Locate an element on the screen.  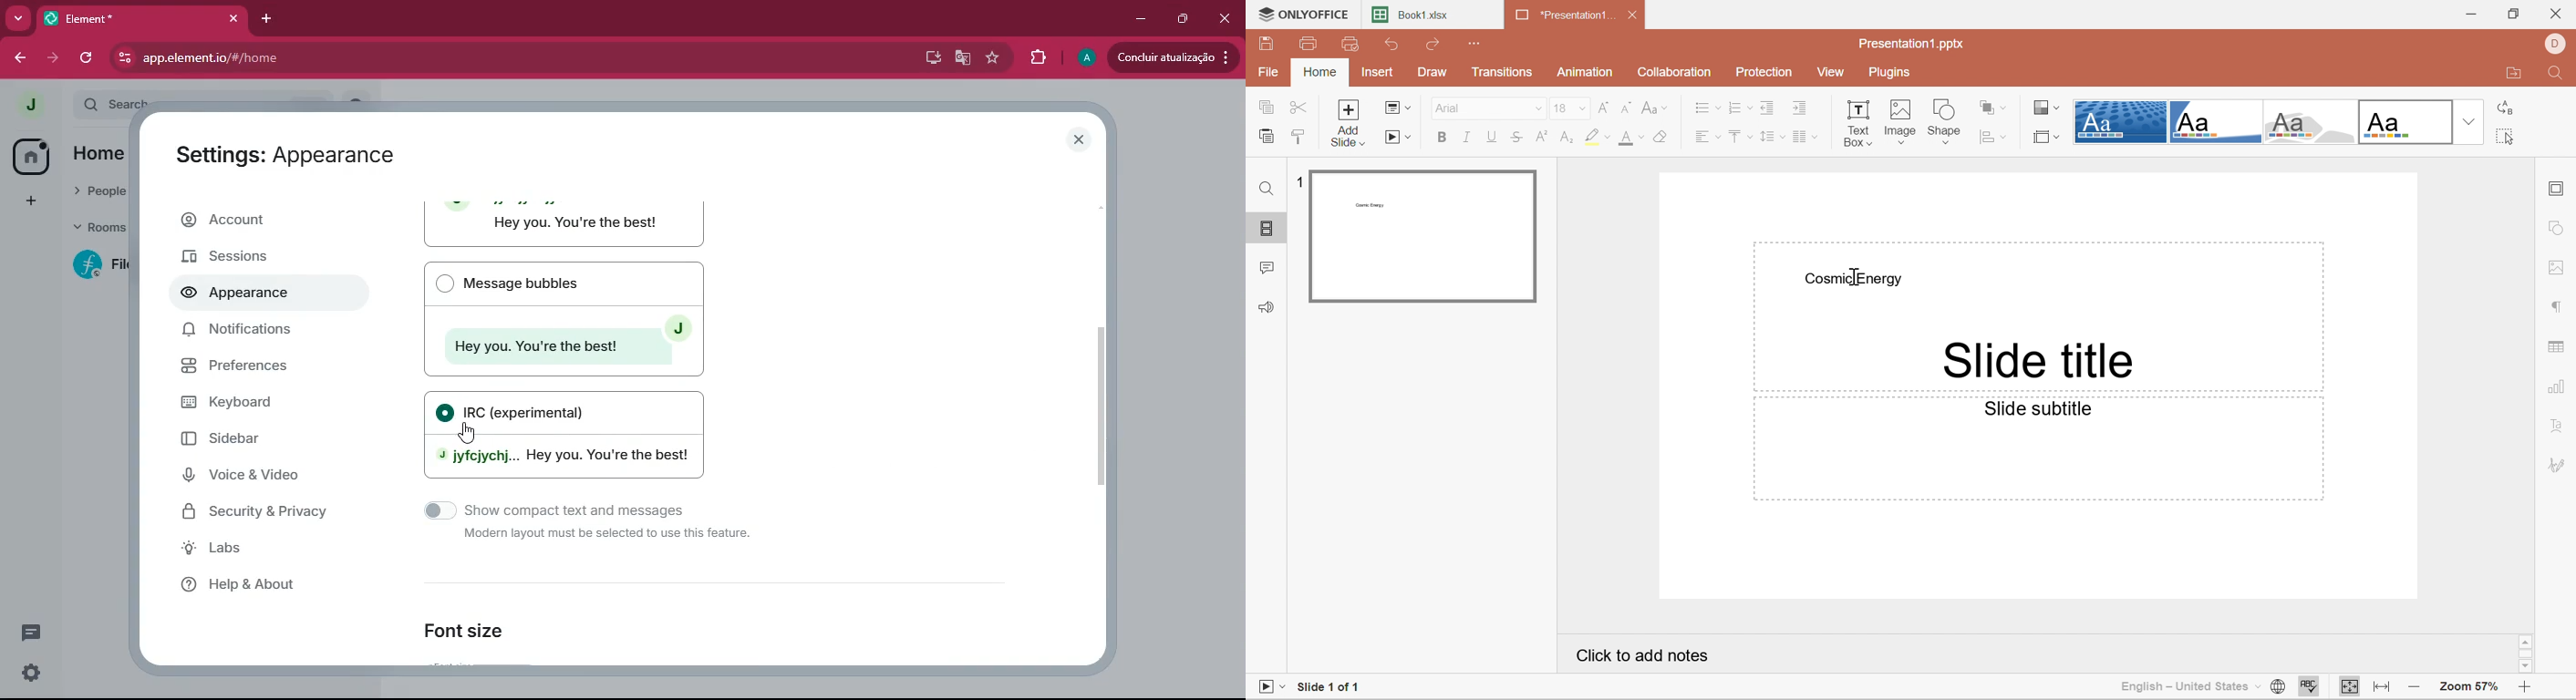
add tab is located at coordinates (268, 18).